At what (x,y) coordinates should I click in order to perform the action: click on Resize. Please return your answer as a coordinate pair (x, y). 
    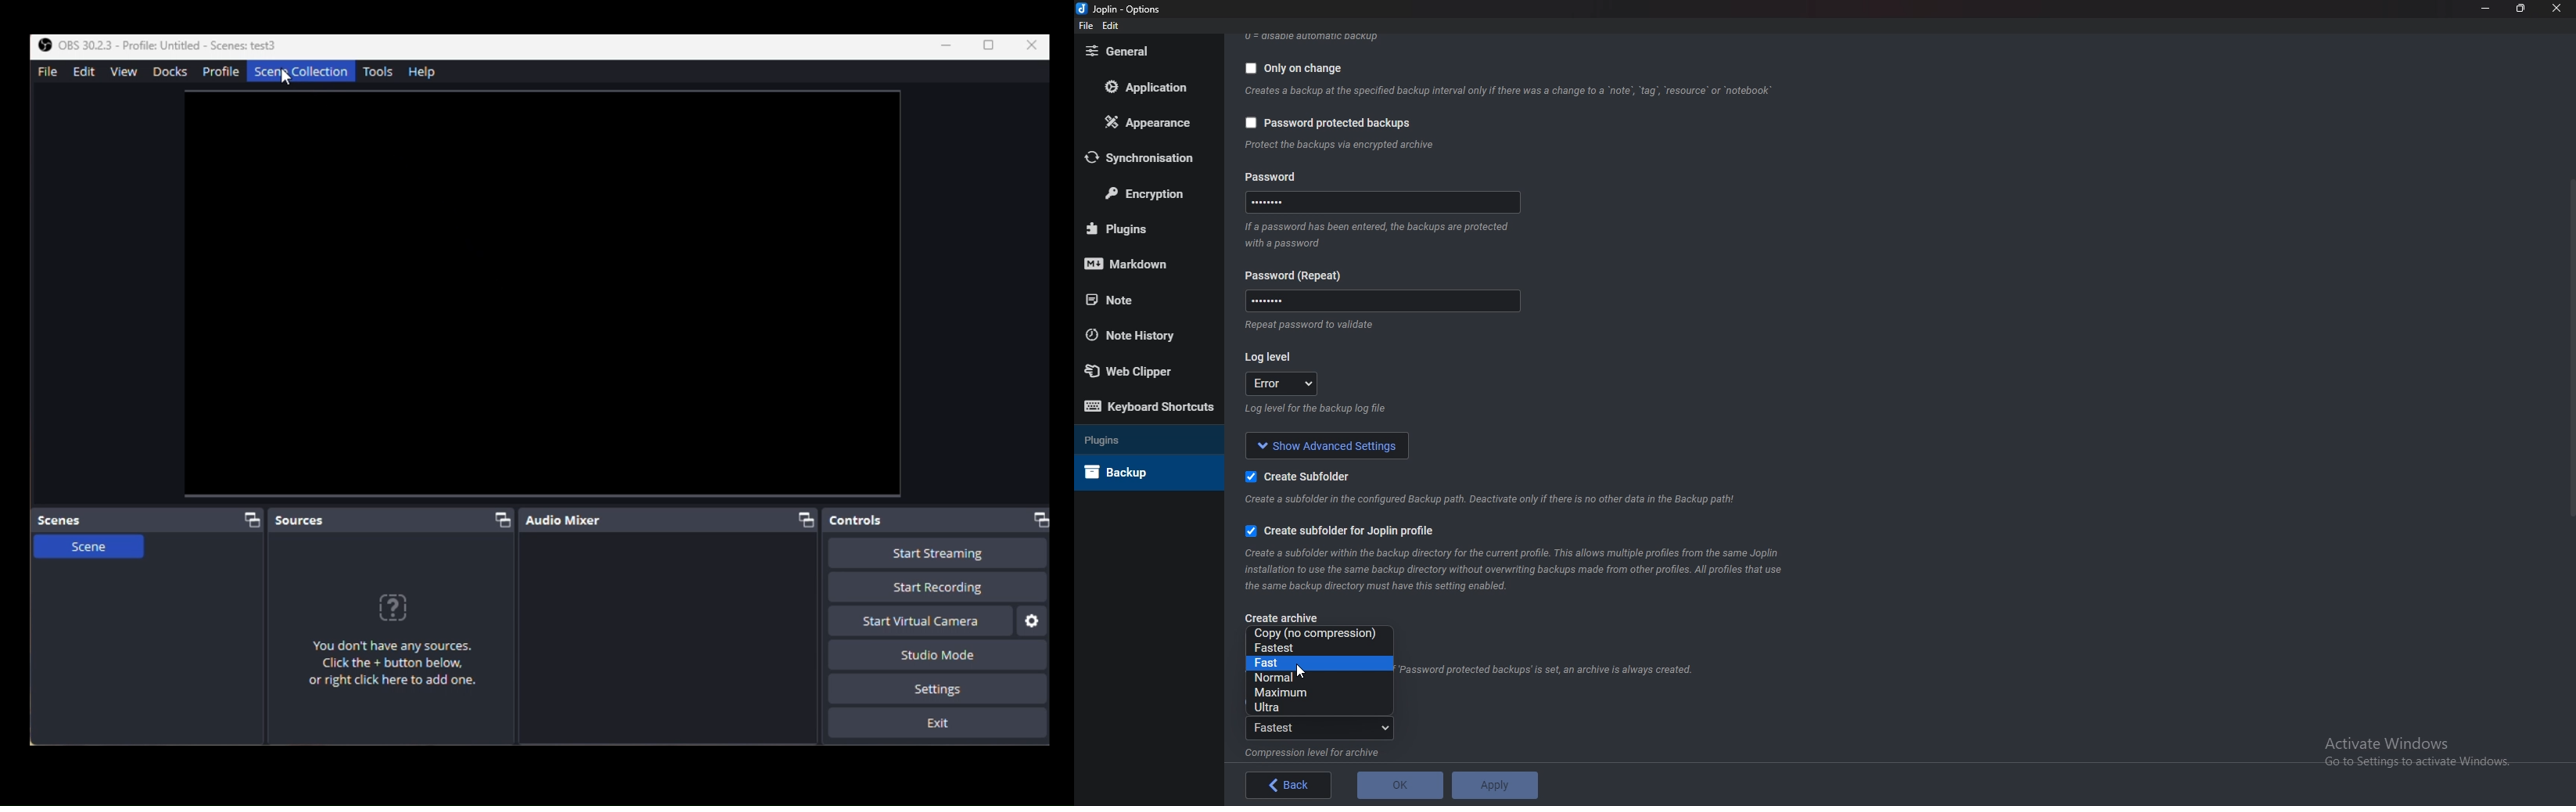
    Looking at the image, I should click on (2523, 8).